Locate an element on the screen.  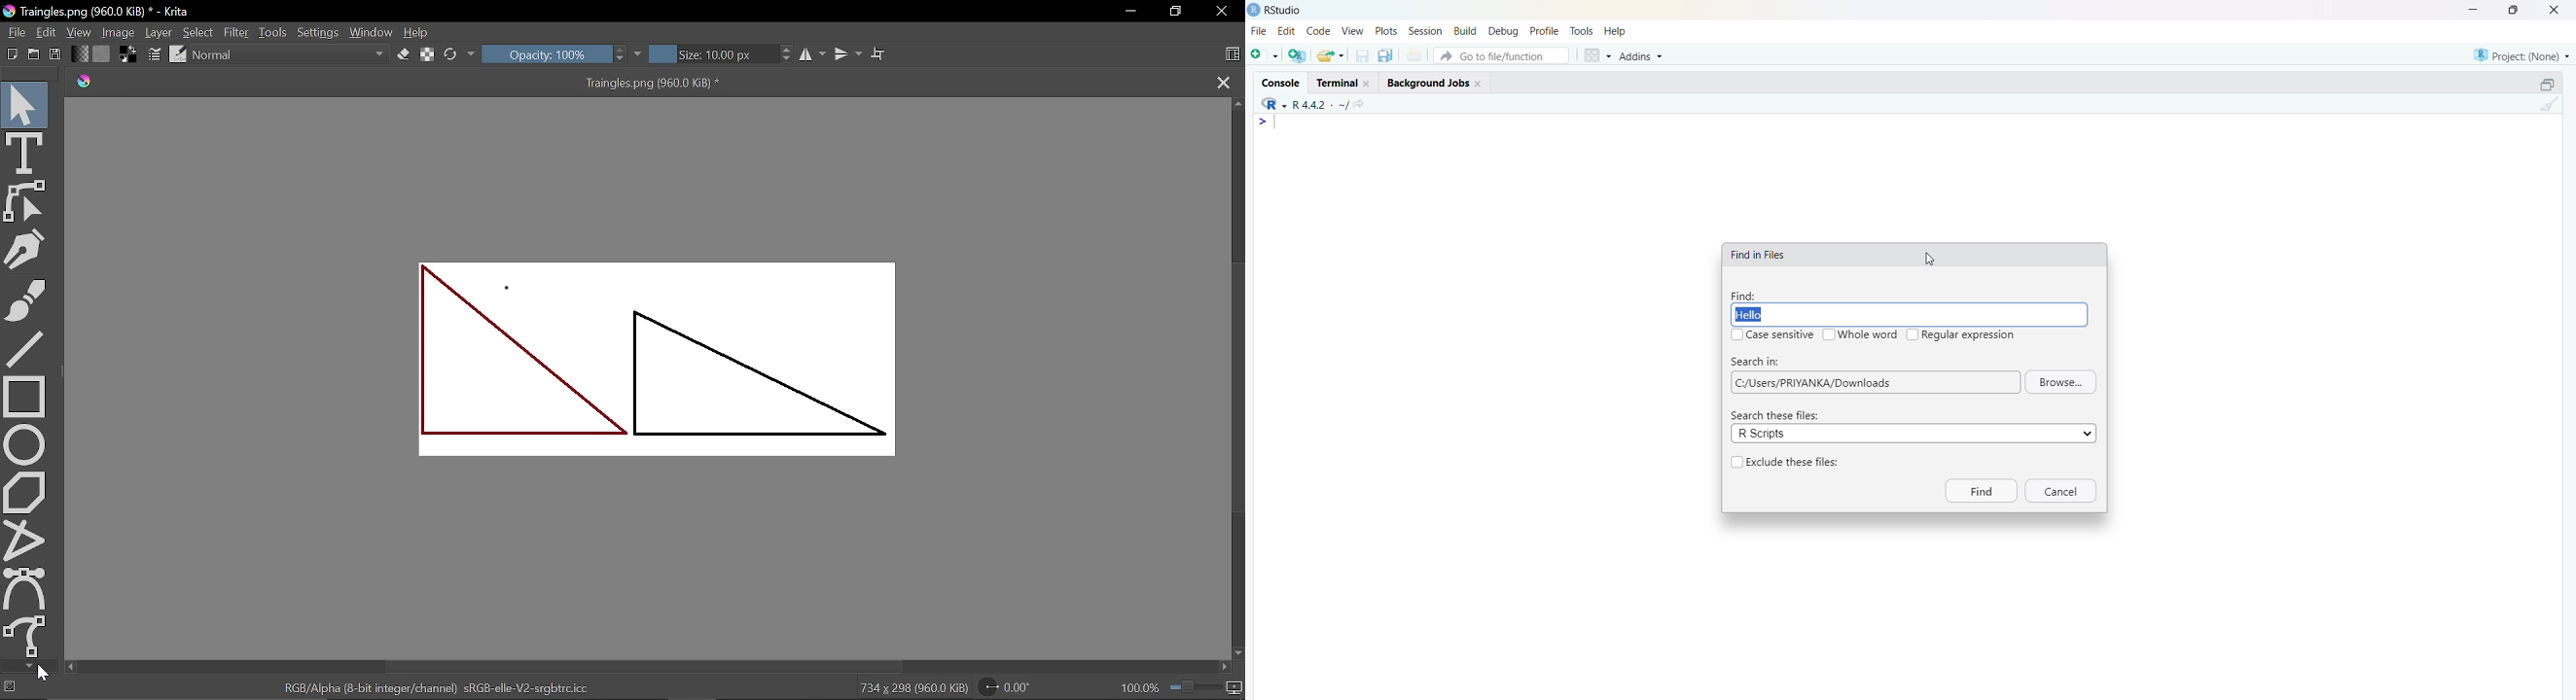
Move right is located at coordinates (1225, 666).